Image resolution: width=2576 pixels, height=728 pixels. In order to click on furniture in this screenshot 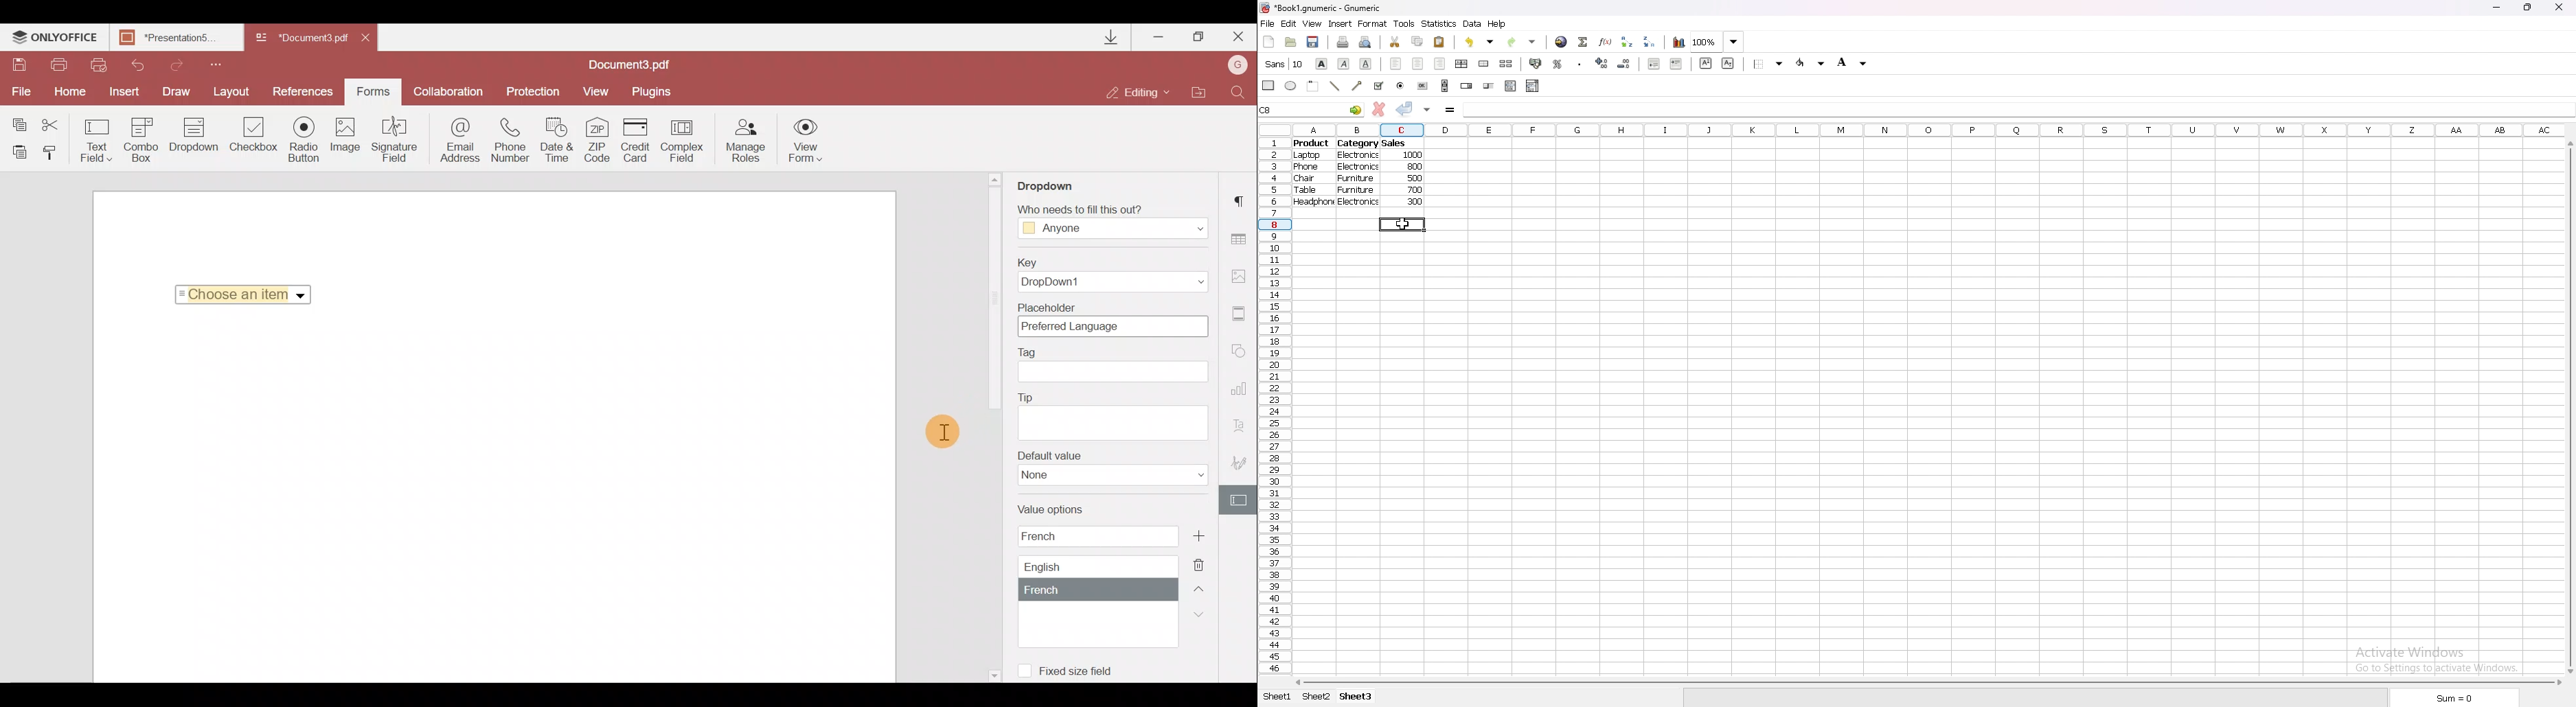, I will do `click(1356, 192)`.